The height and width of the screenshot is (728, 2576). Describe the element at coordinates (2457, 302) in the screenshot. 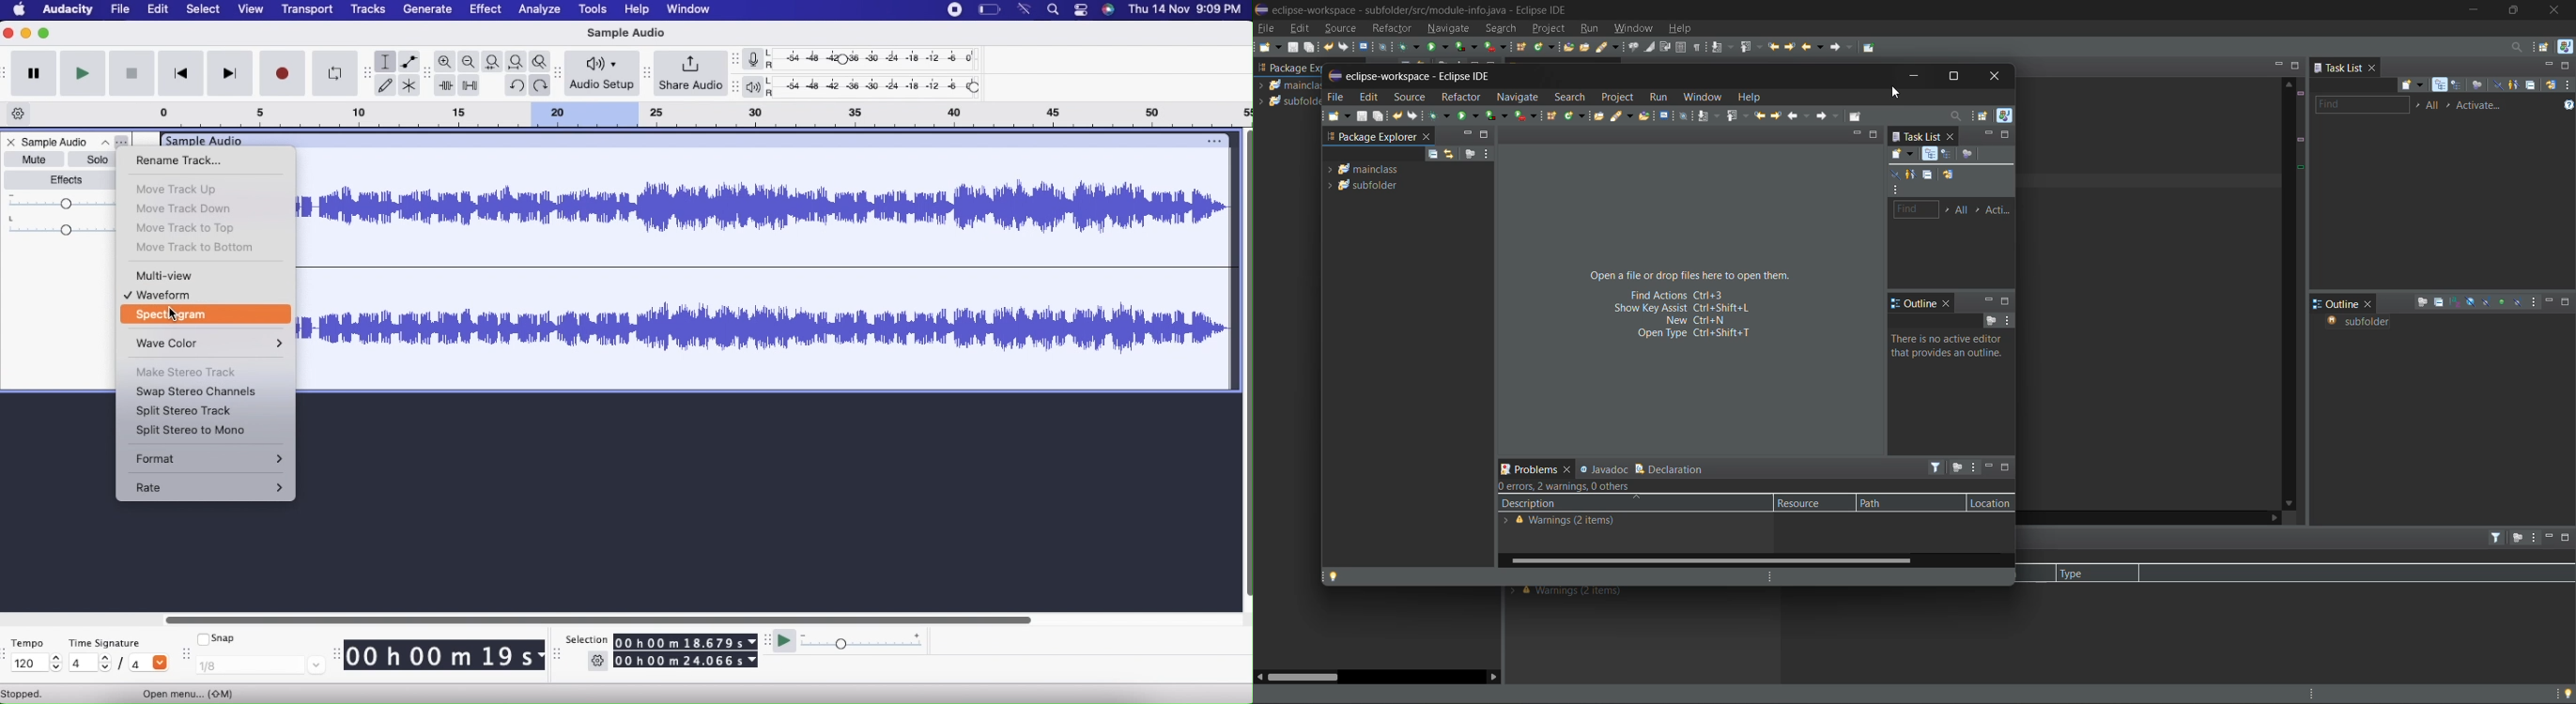

I see `sort` at that location.